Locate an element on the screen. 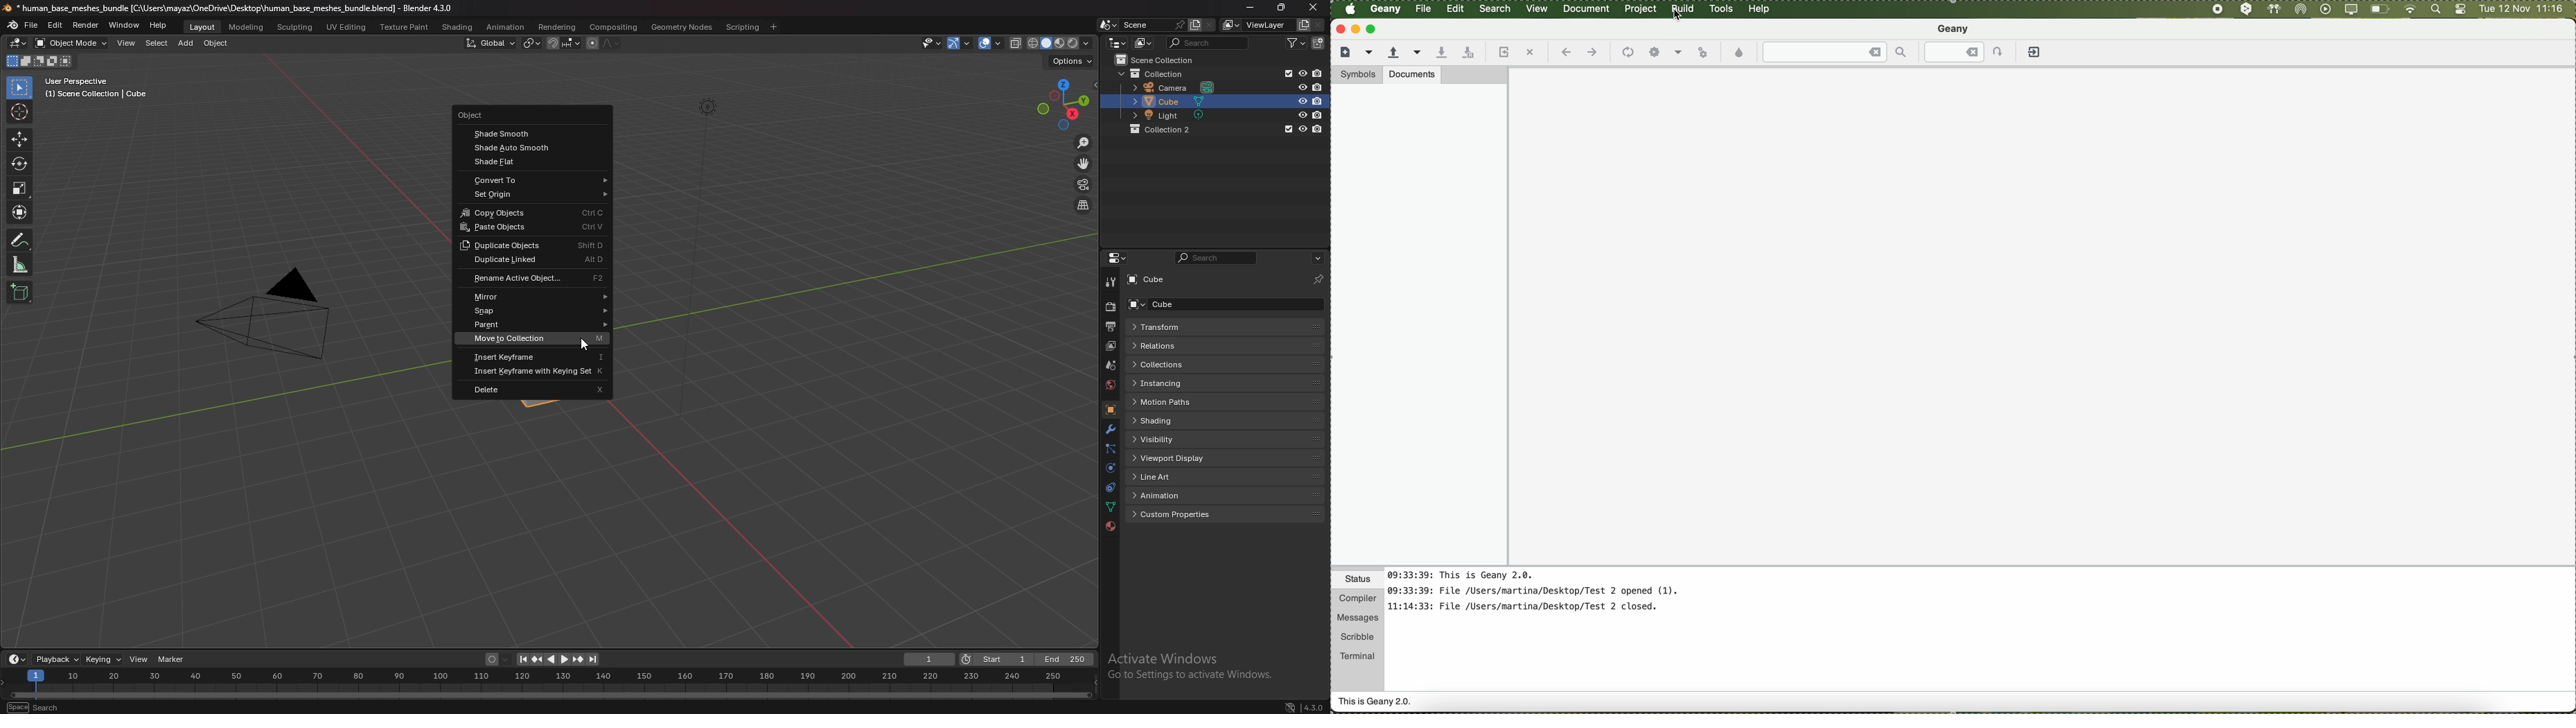 The image size is (2576, 728). hide in viewport is located at coordinates (1303, 87).